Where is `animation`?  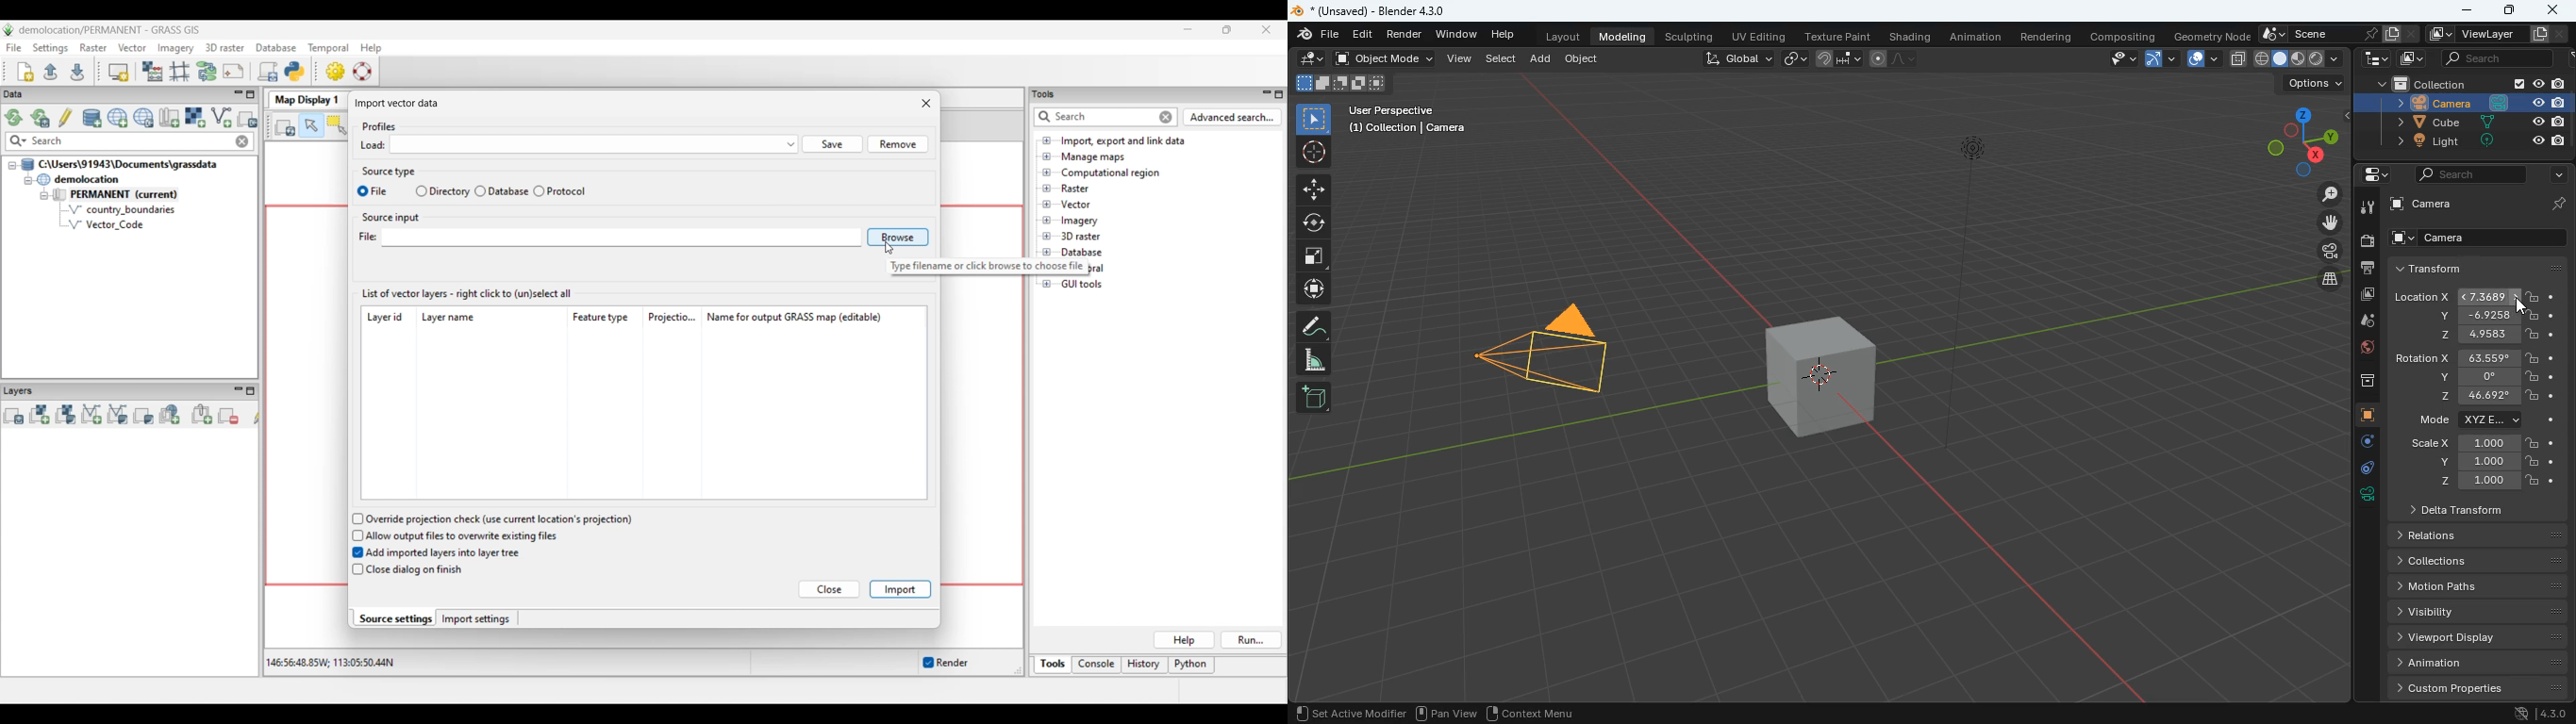 animation is located at coordinates (2479, 661).